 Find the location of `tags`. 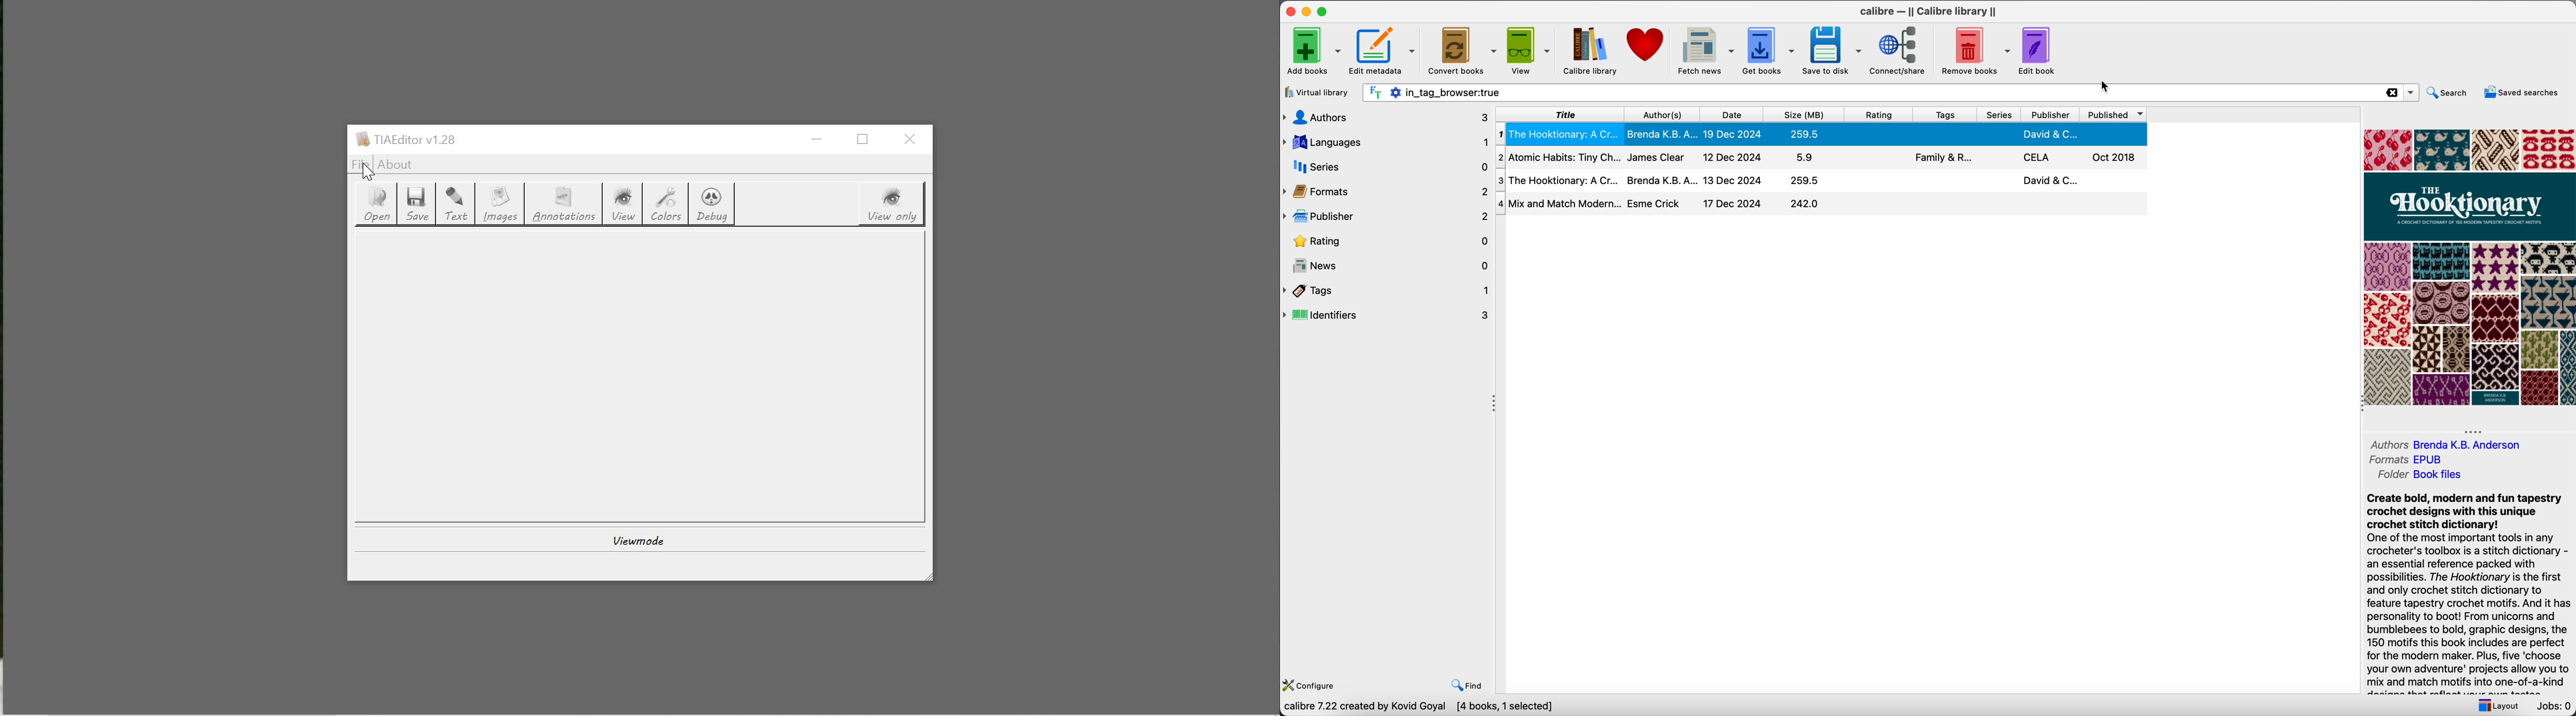

tags is located at coordinates (1388, 292).